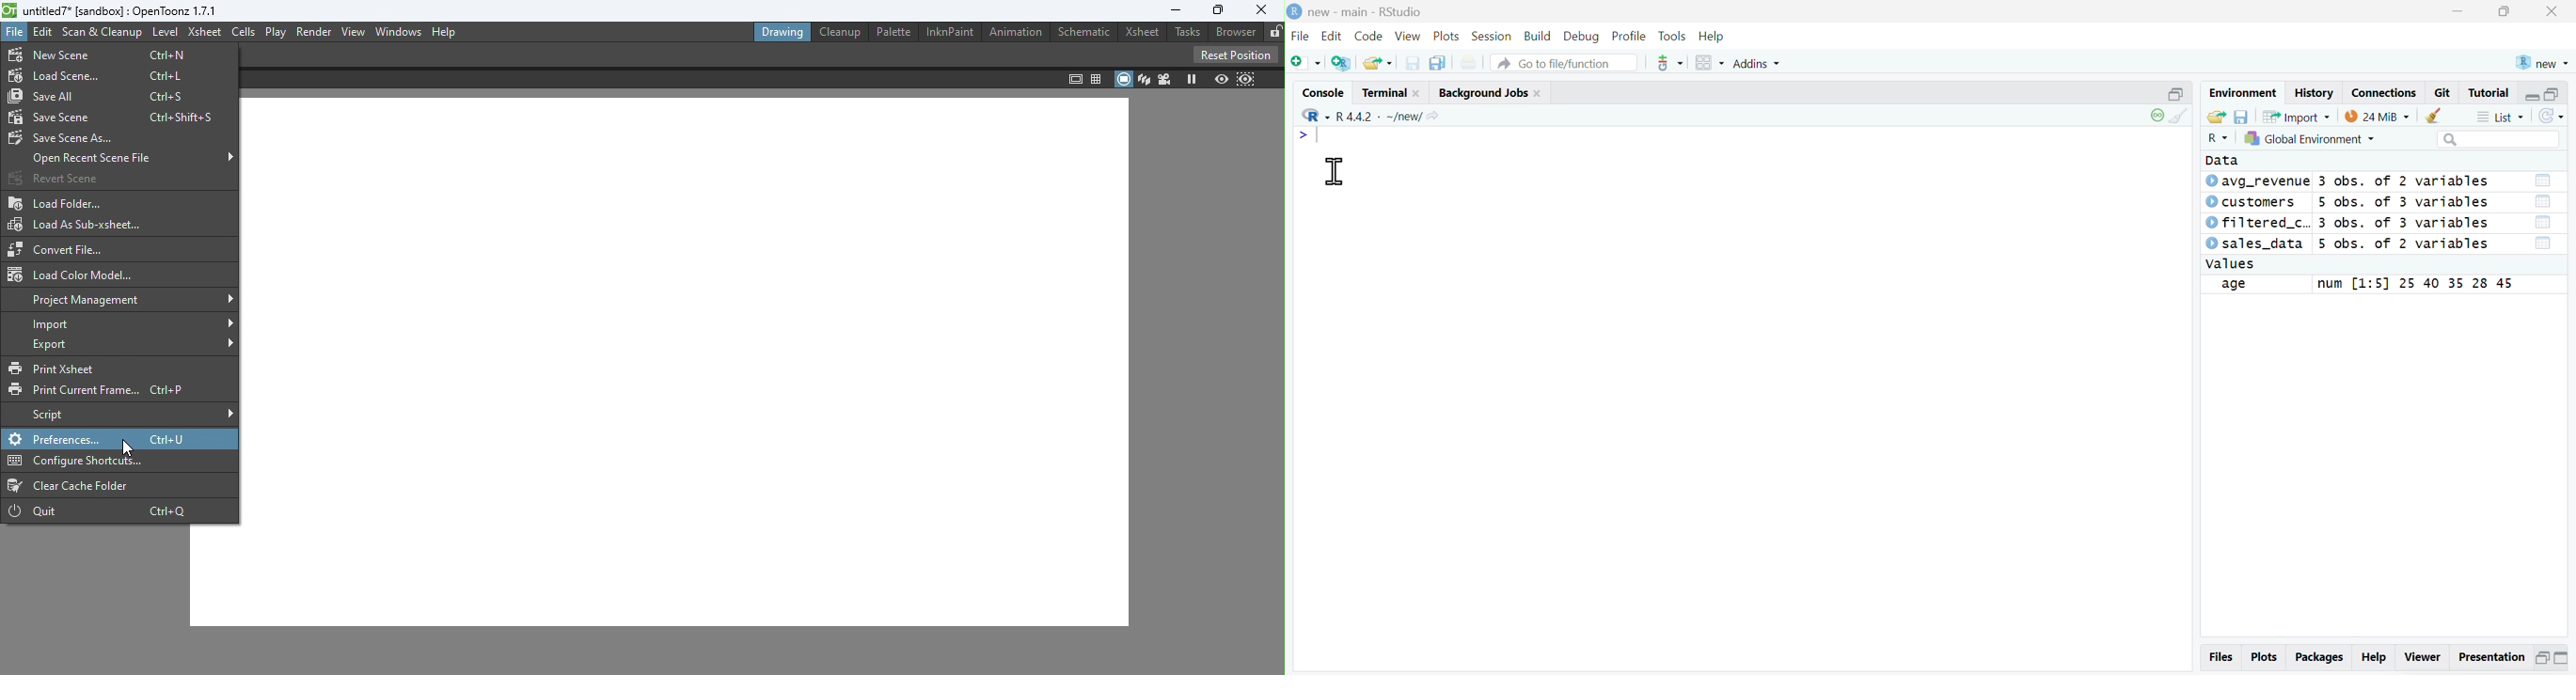 The width and height of the screenshot is (2576, 700). I want to click on field values, so click(2412, 284).